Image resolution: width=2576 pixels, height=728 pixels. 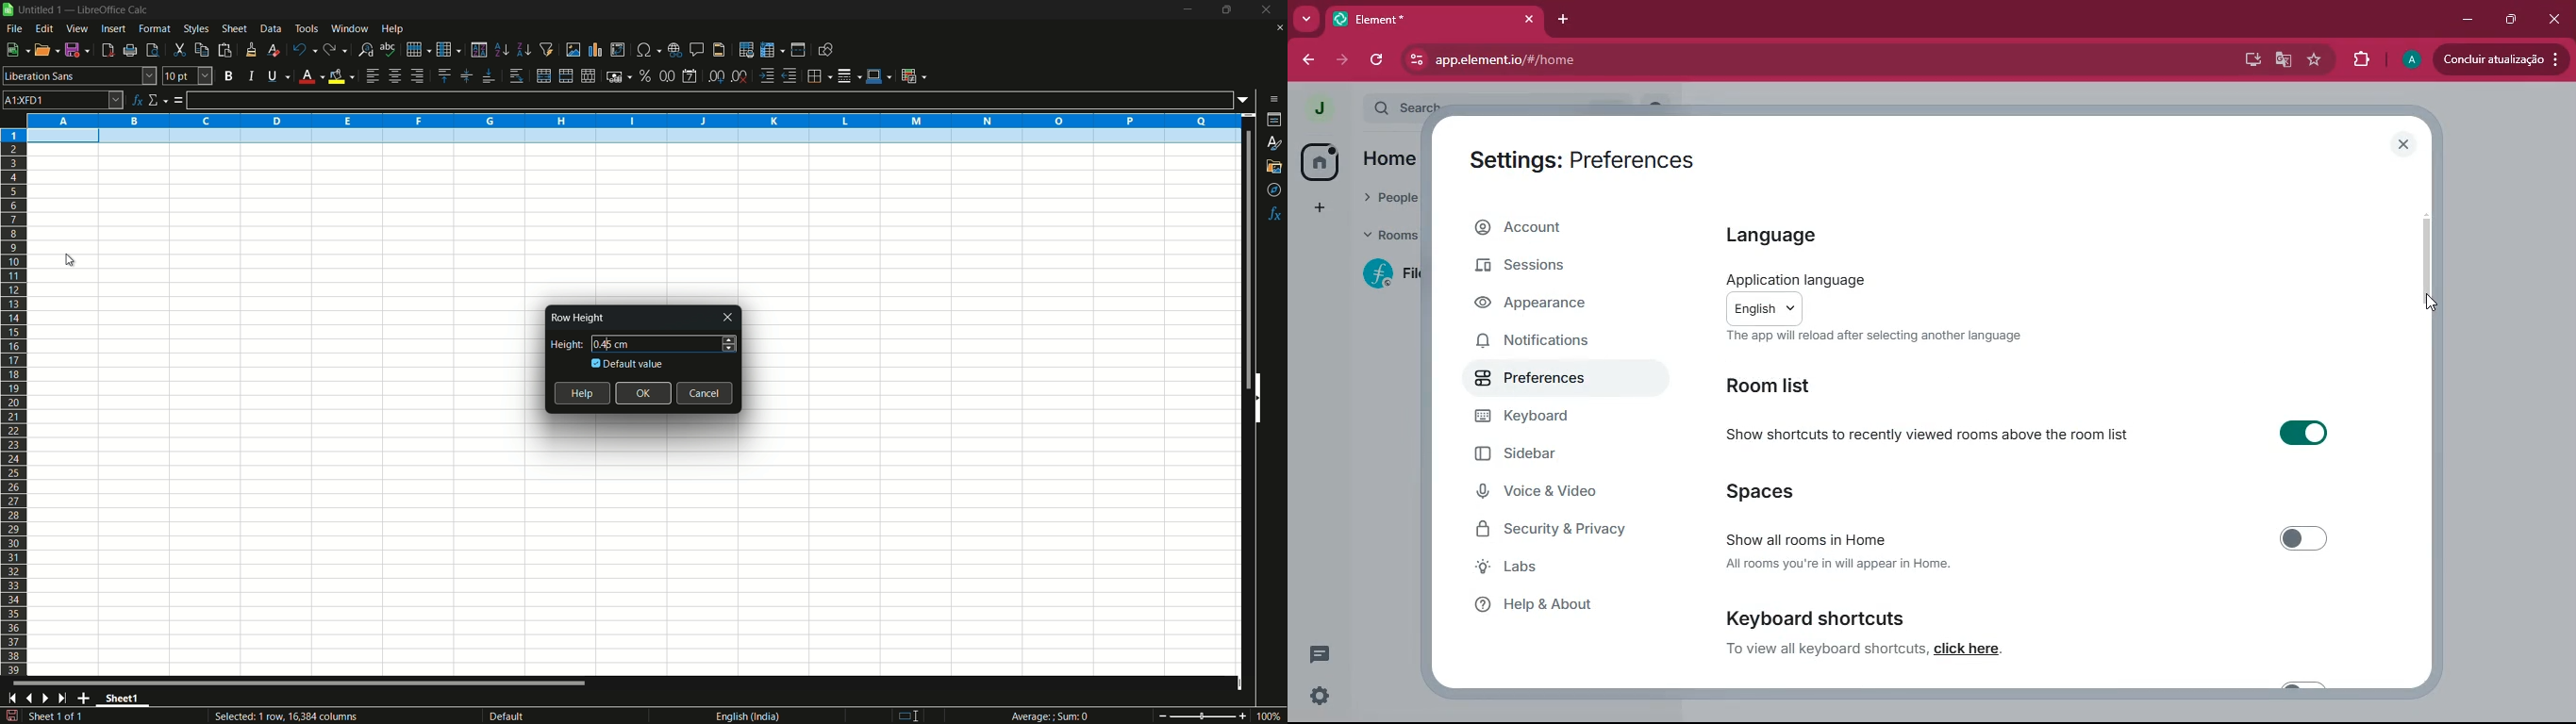 What do you see at coordinates (619, 76) in the screenshot?
I see `format as currency` at bounding box center [619, 76].